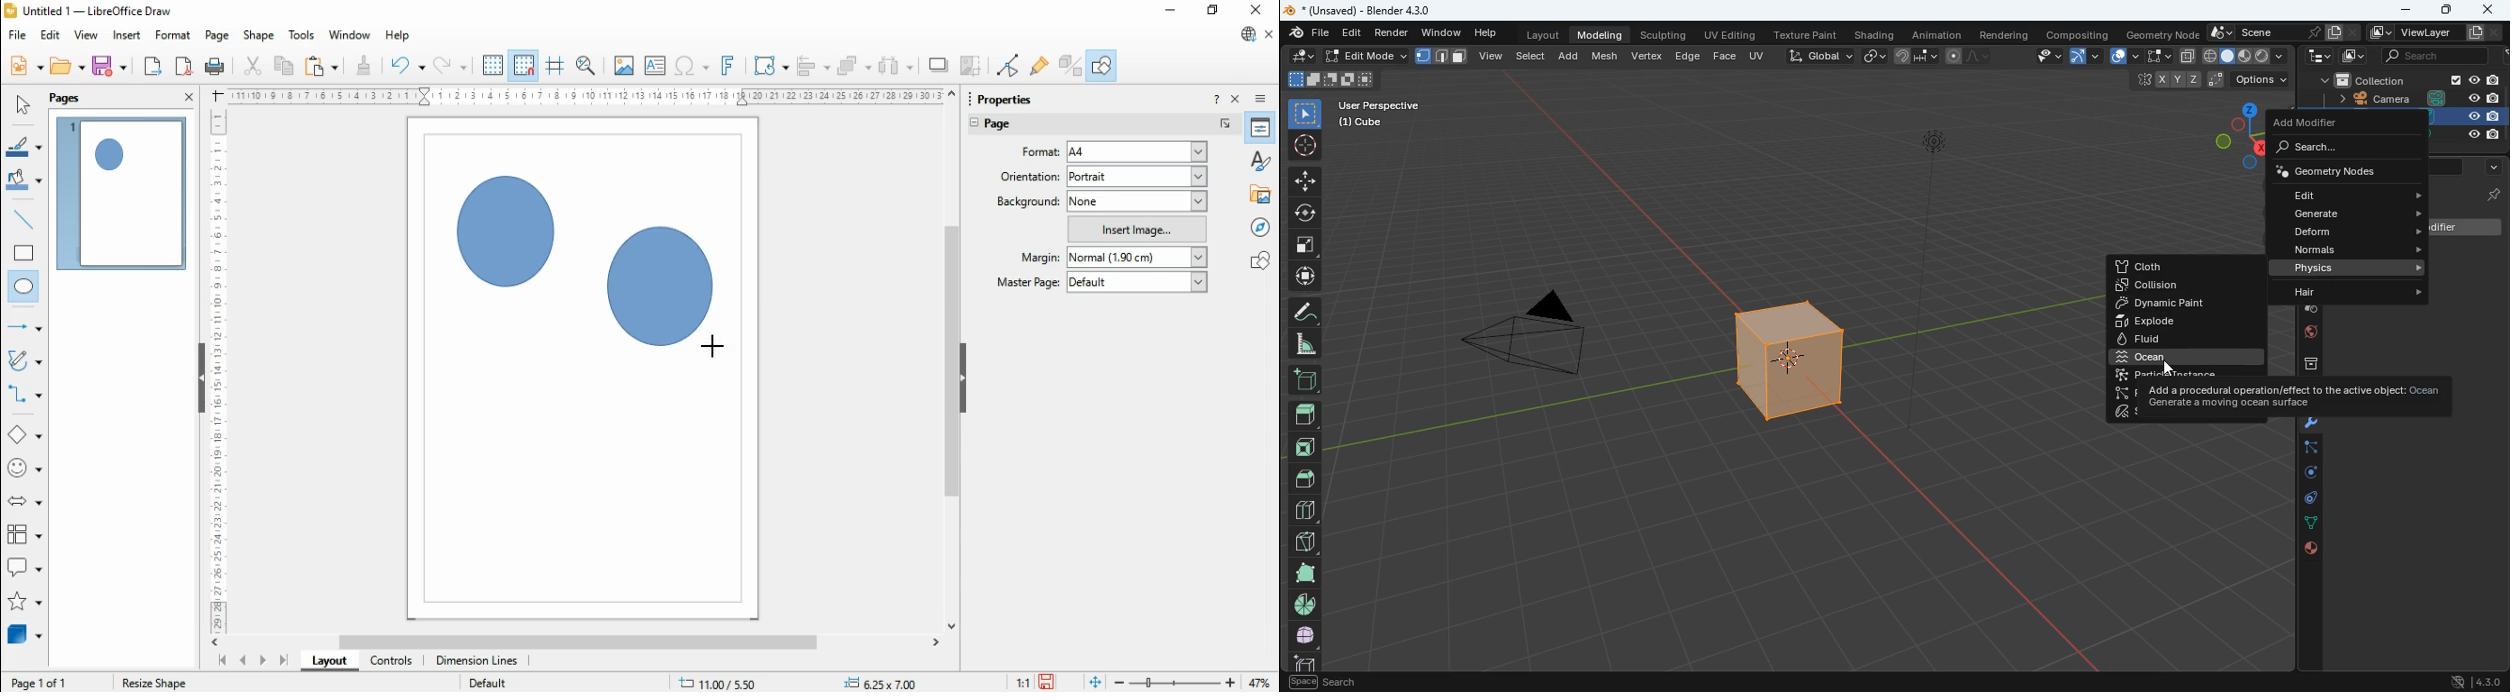 This screenshot has height=700, width=2520. What do you see at coordinates (952, 359) in the screenshot?
I see `scroll bar` at bounding box center [952, 359].